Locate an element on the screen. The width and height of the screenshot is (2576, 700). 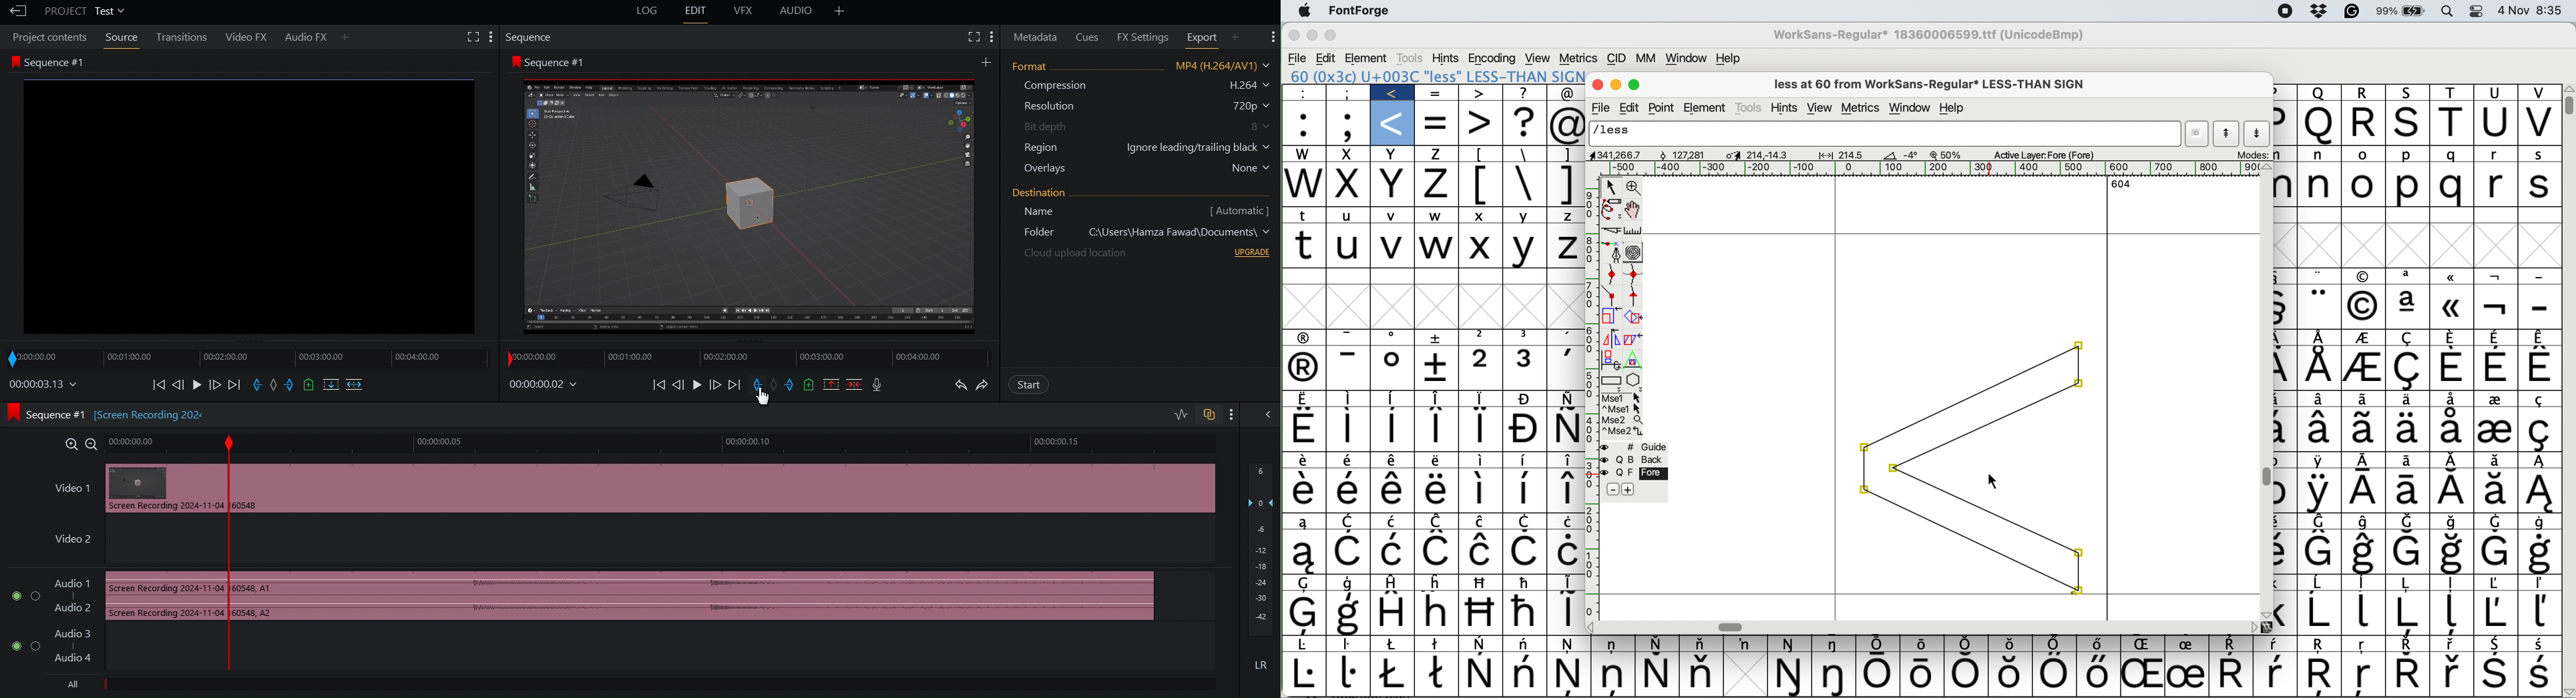
Audio is located at coordinates (799, 13).